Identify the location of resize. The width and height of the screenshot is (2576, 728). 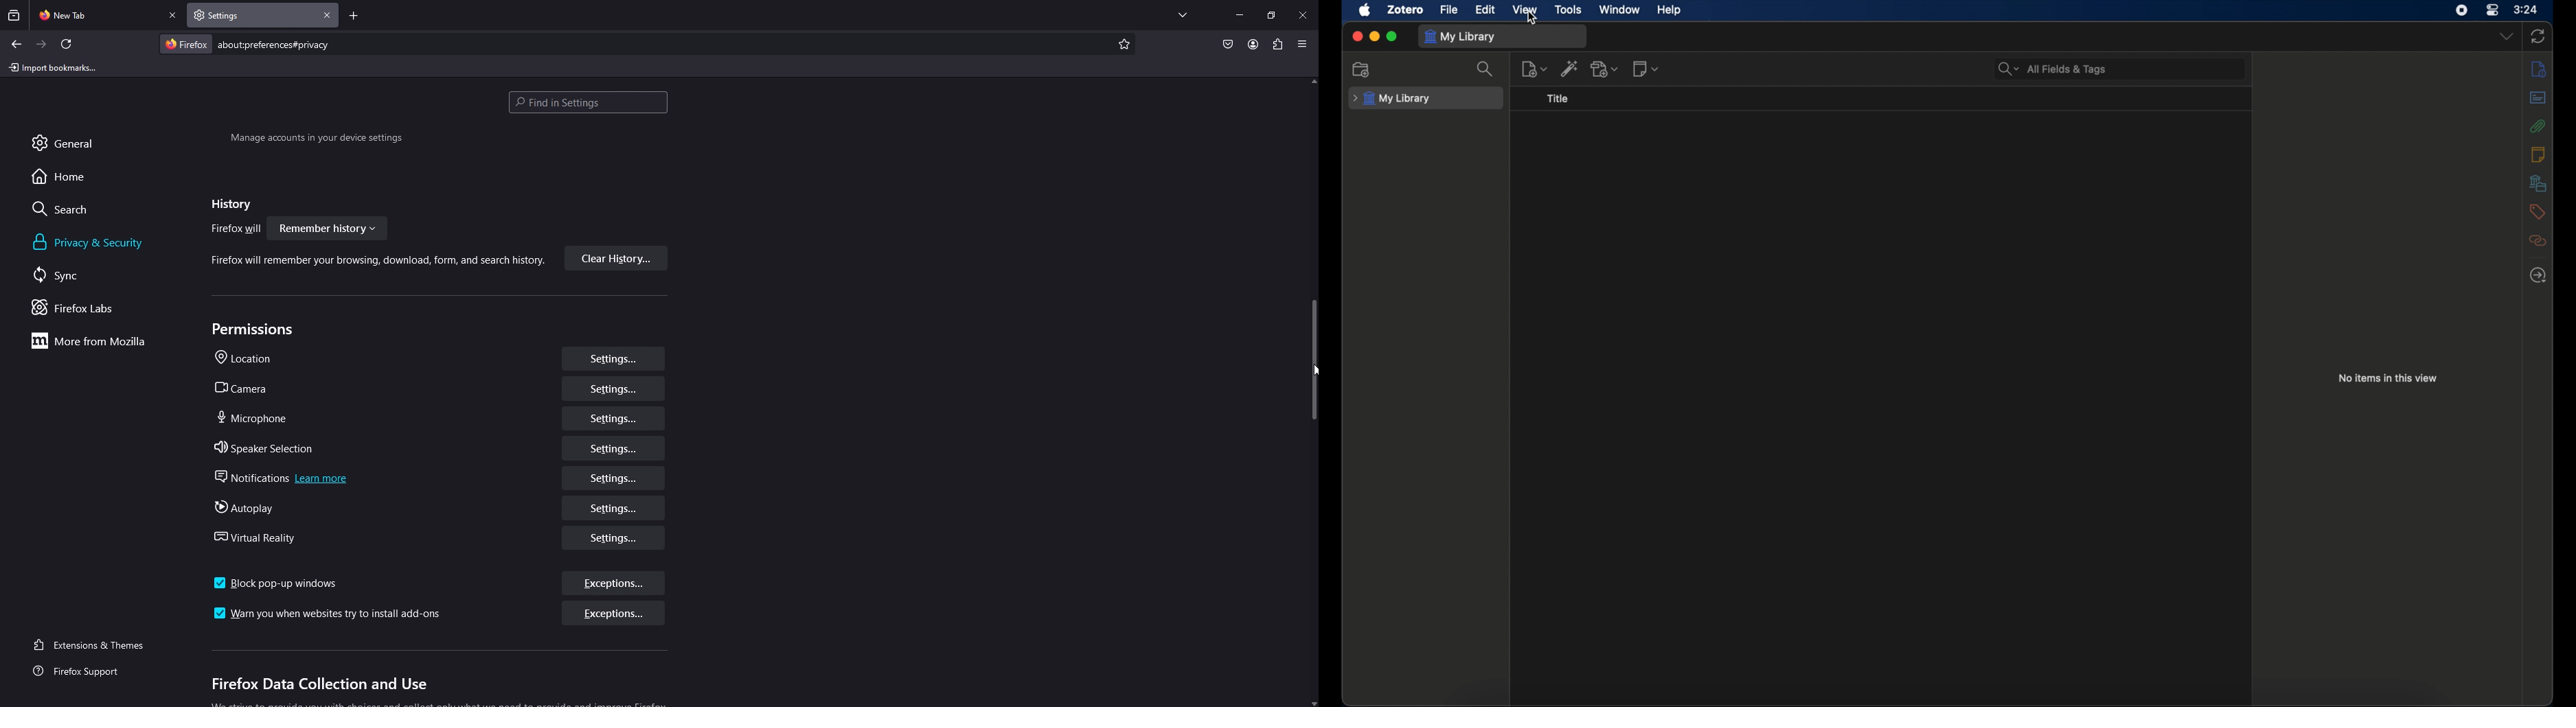
(1271, 15).